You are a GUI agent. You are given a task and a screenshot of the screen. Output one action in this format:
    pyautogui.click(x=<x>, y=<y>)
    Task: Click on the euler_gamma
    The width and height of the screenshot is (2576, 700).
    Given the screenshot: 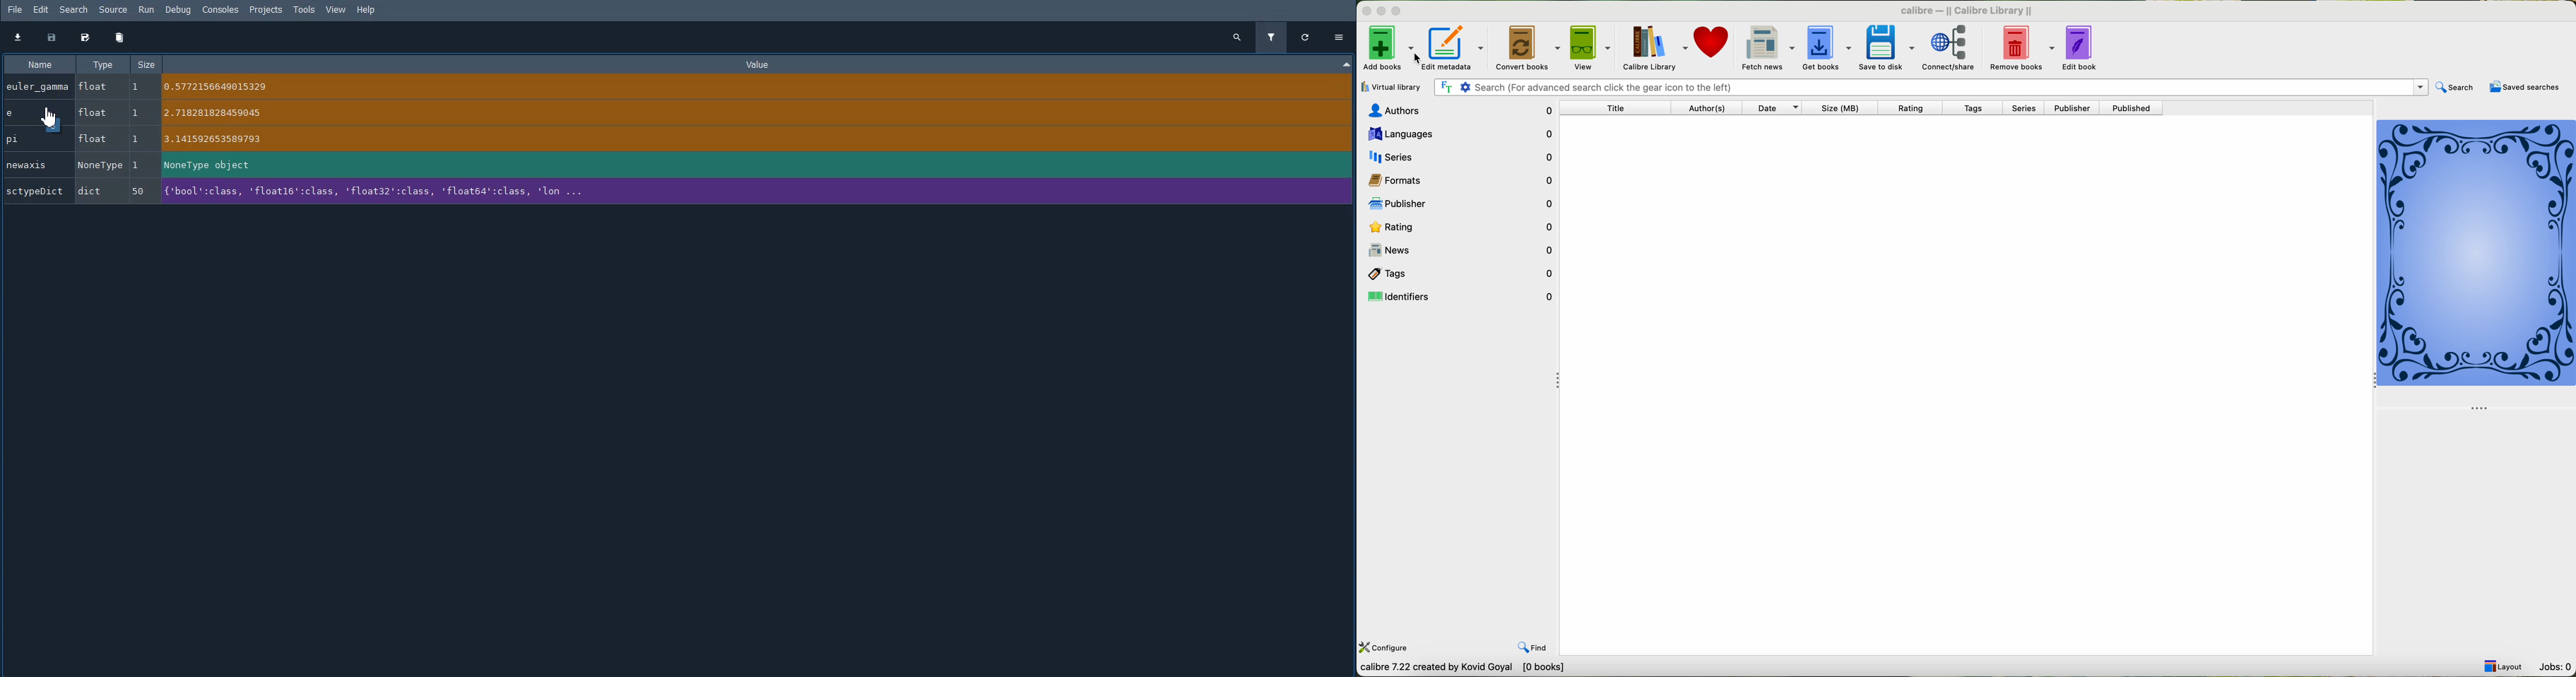 What is the action you would take?
    pyautogui.click(x=680, y=86)
    